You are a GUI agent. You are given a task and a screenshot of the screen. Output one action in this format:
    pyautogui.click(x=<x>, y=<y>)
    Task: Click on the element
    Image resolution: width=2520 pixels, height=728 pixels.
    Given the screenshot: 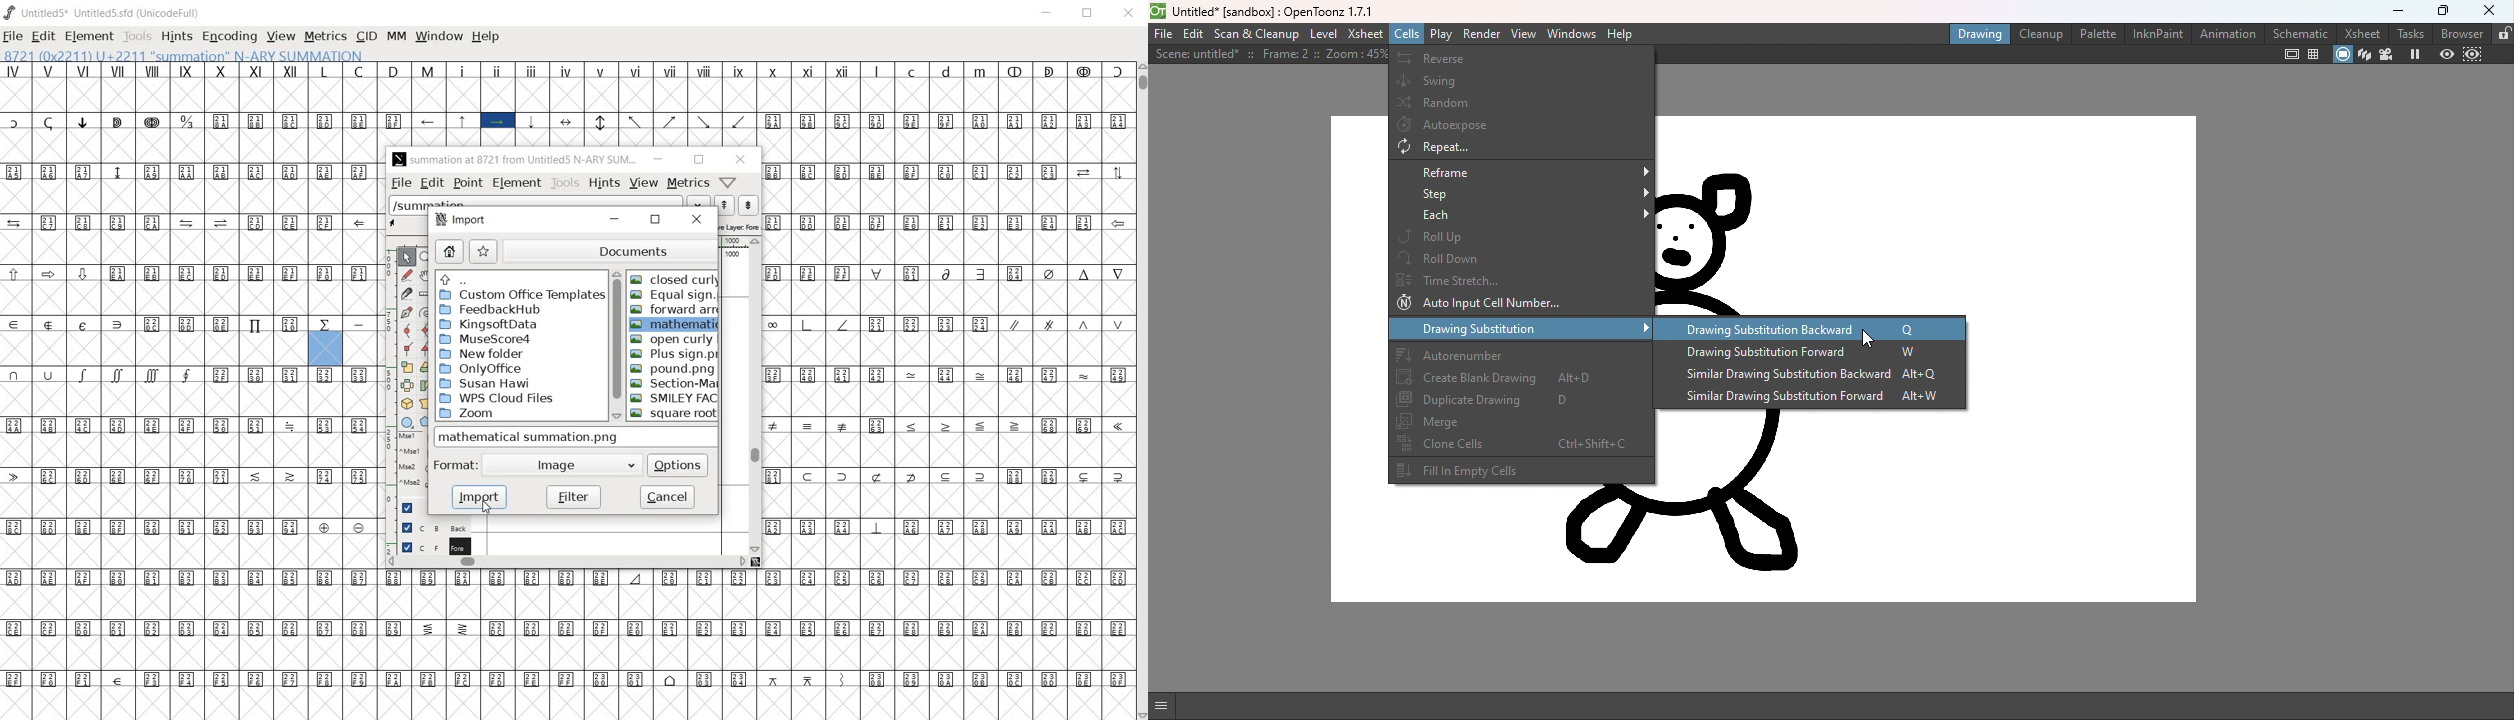 What is the action you would take?
    pyautogui.click(x=516, y=183)
    